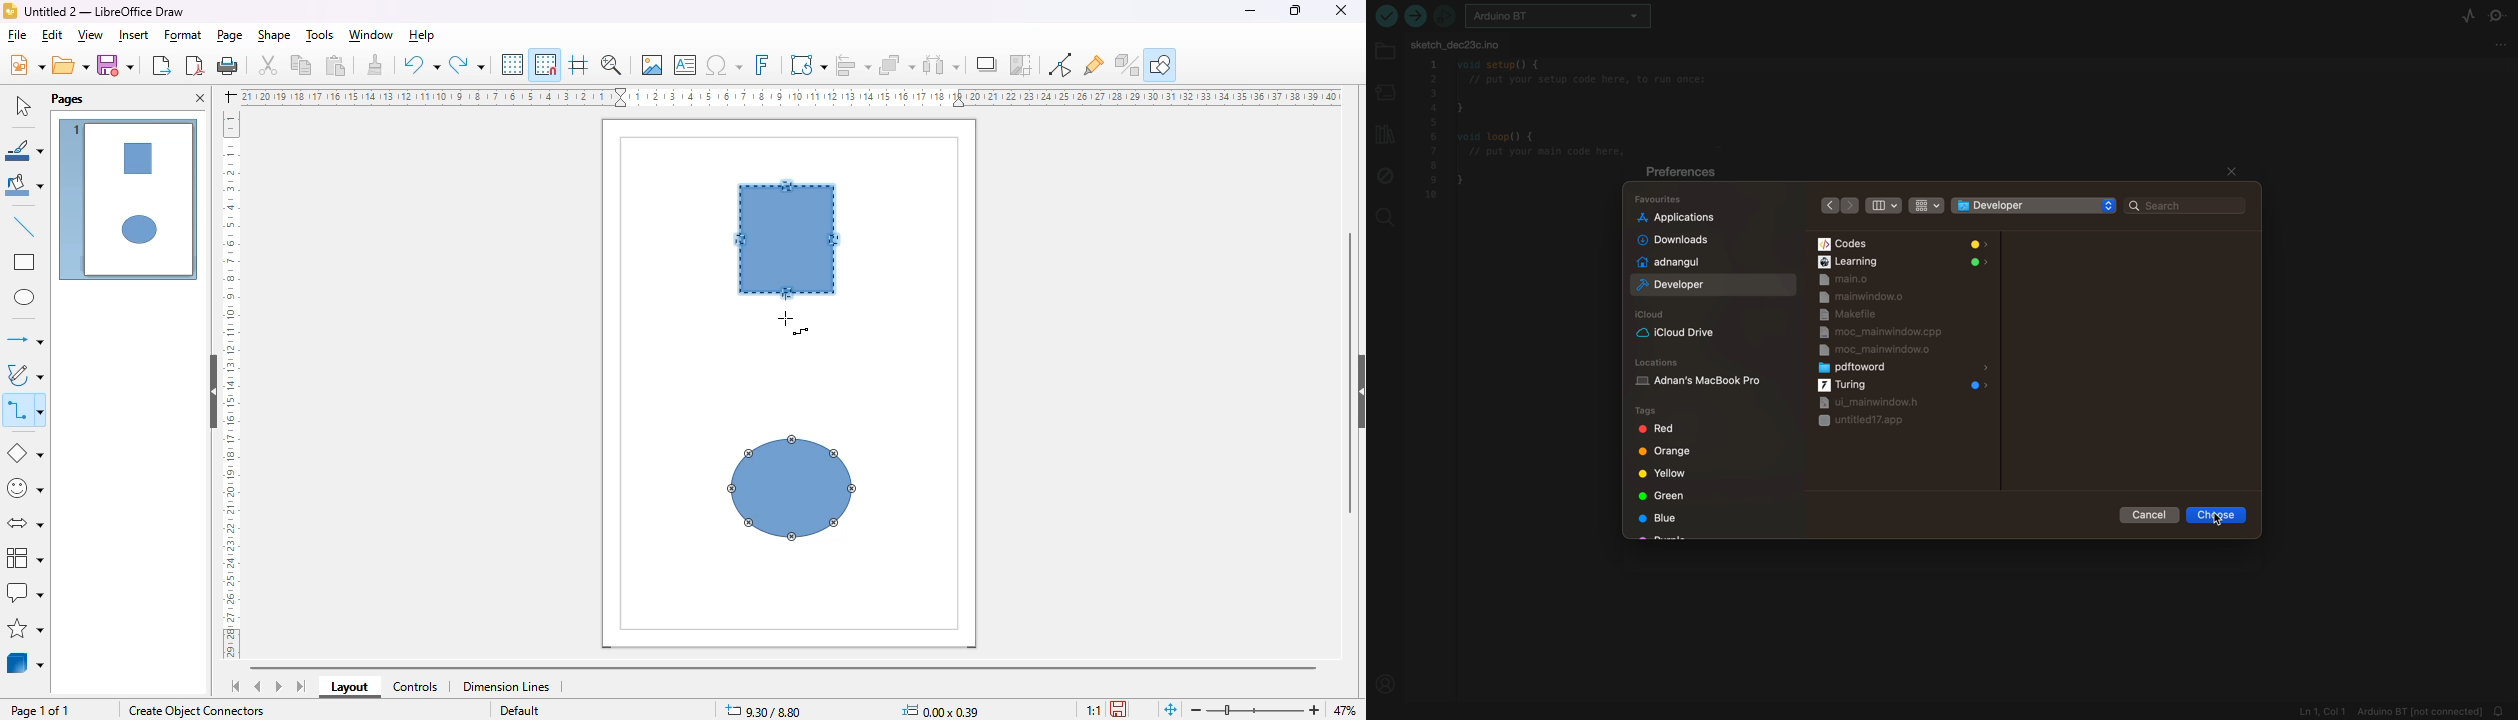  Describe the element at coordinates (18, 36) in the screenshot. I see `file` at that location.